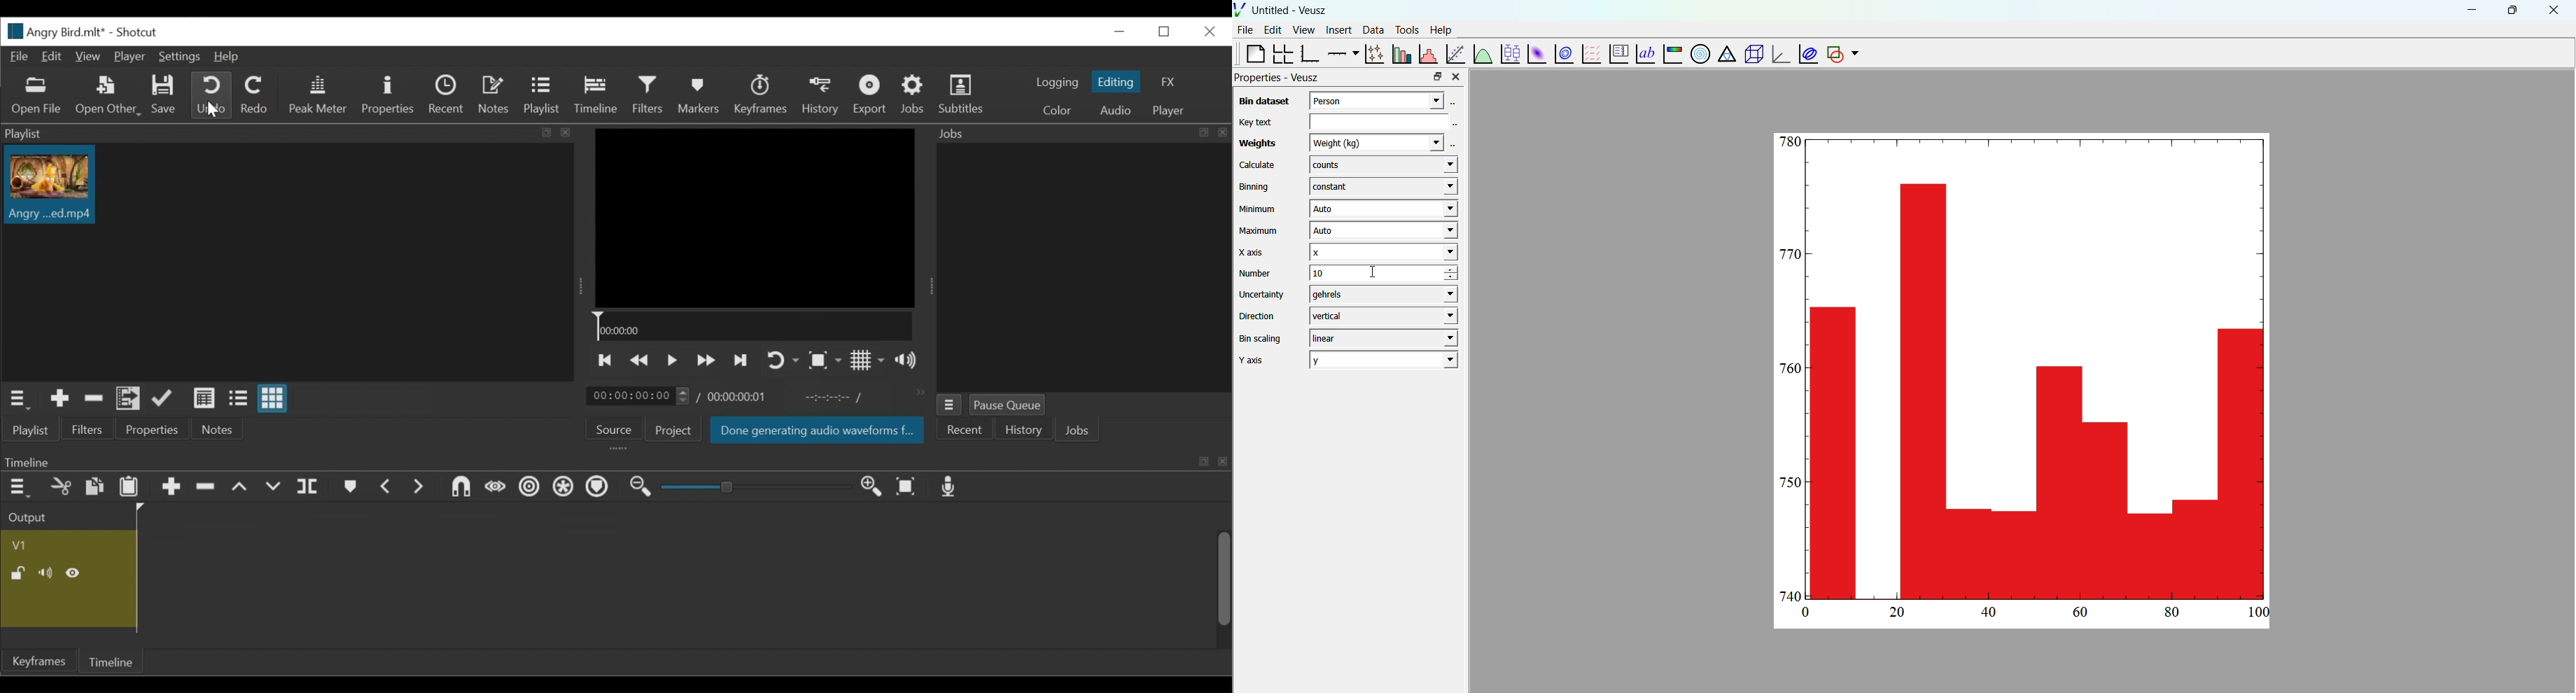 Image resolution: width=2576 pixels, height=700 pixels. What do you see at coordinates (274, 398) in the screenshot?
I see `View as icon` at bounding box center [274, 398].